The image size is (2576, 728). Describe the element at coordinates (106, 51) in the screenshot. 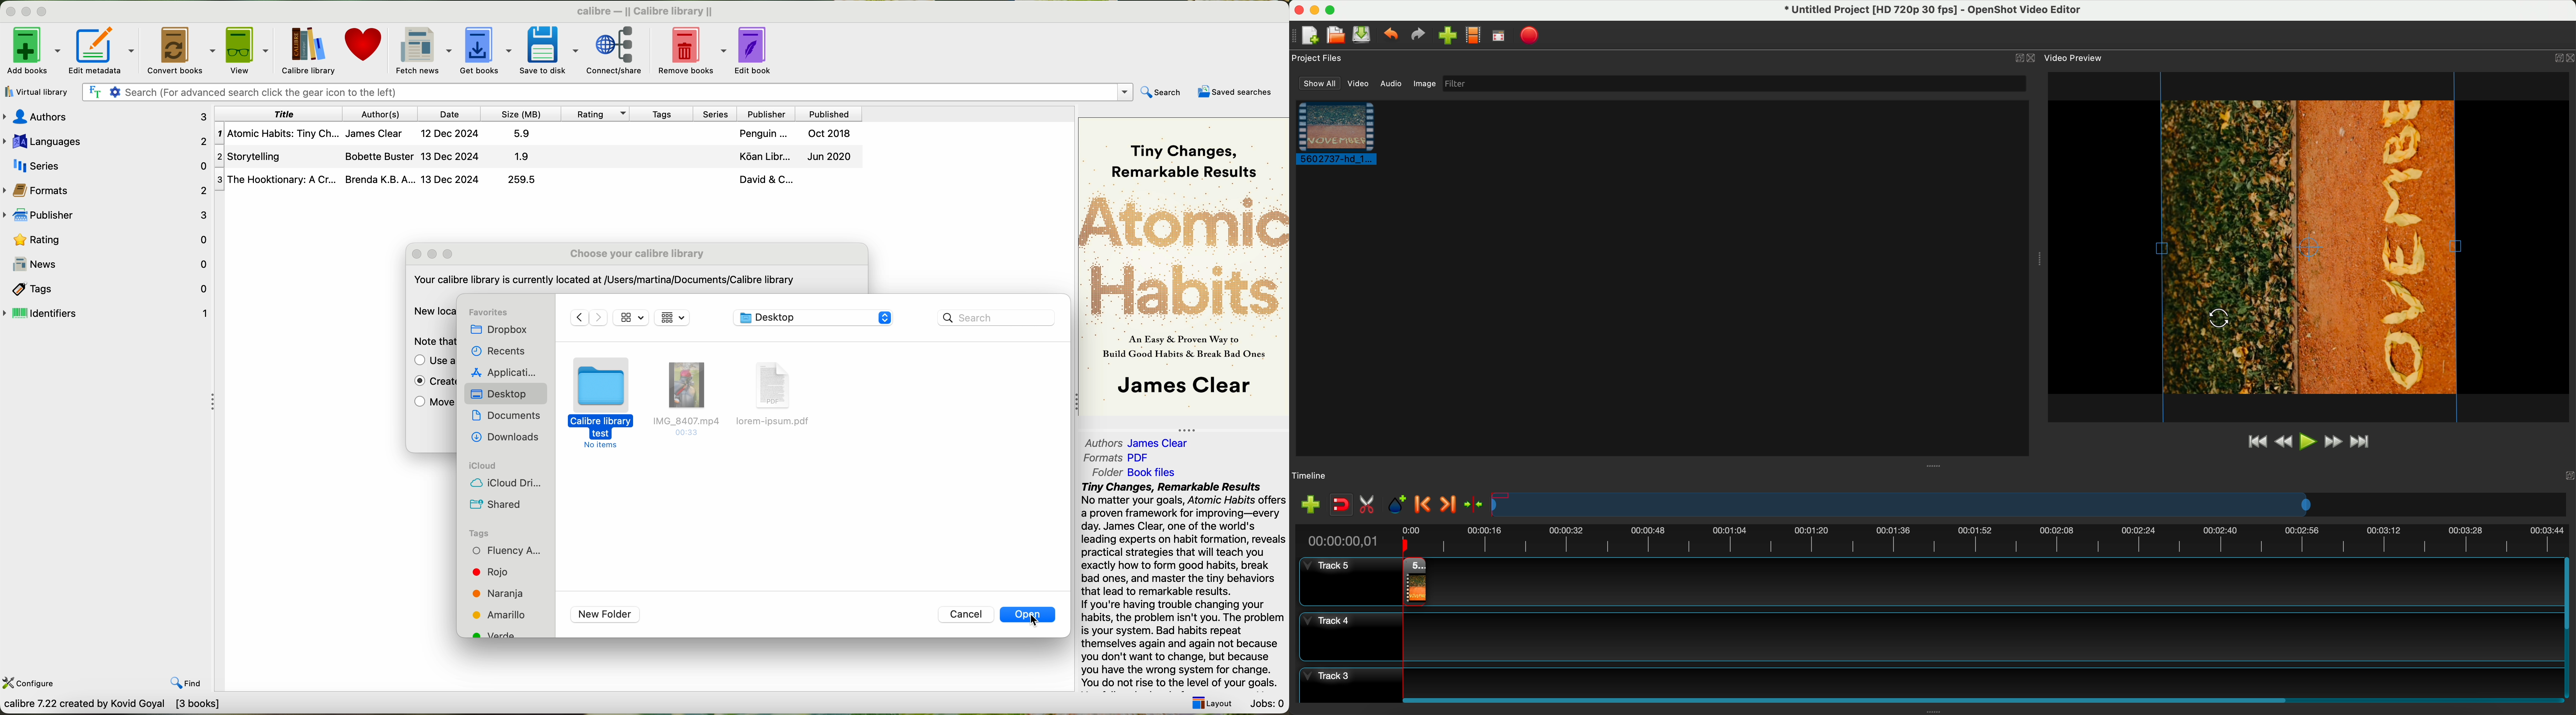

I see `edit metadata` at that location.